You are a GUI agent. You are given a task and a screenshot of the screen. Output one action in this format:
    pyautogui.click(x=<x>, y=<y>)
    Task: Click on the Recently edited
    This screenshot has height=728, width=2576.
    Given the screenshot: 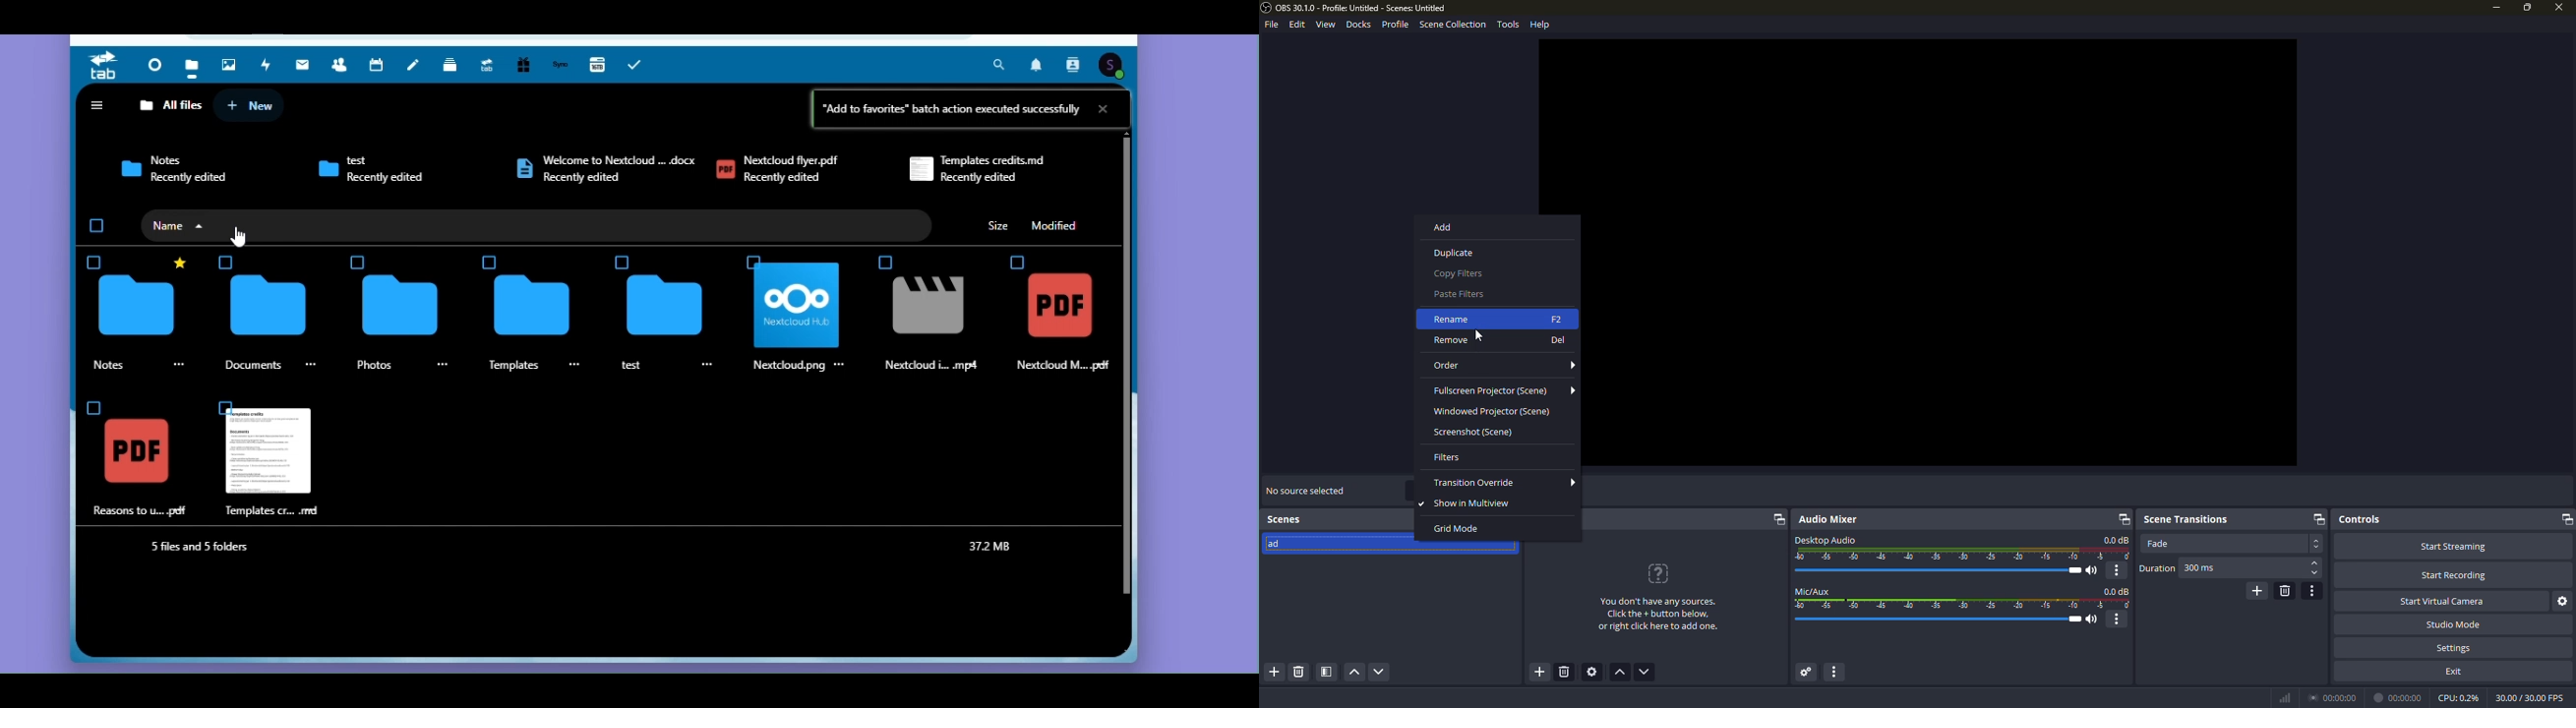 What is the action you would take?
    pyautogui.click(x=188, y=179)
    